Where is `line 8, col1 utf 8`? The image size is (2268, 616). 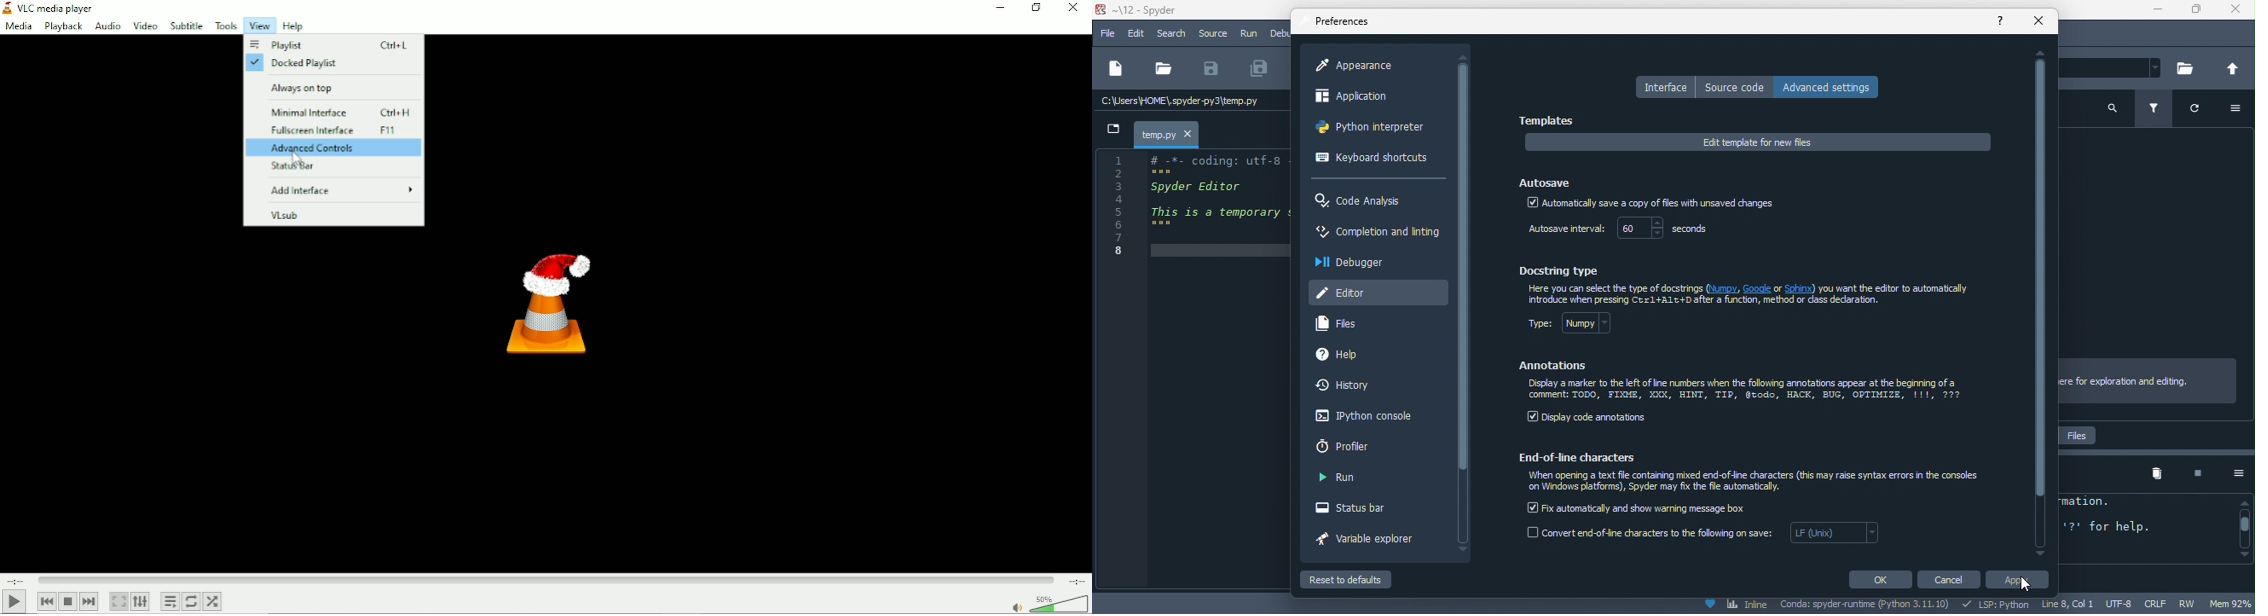
line 8, col1 utf 8 is located at coordinates (2089, 605).